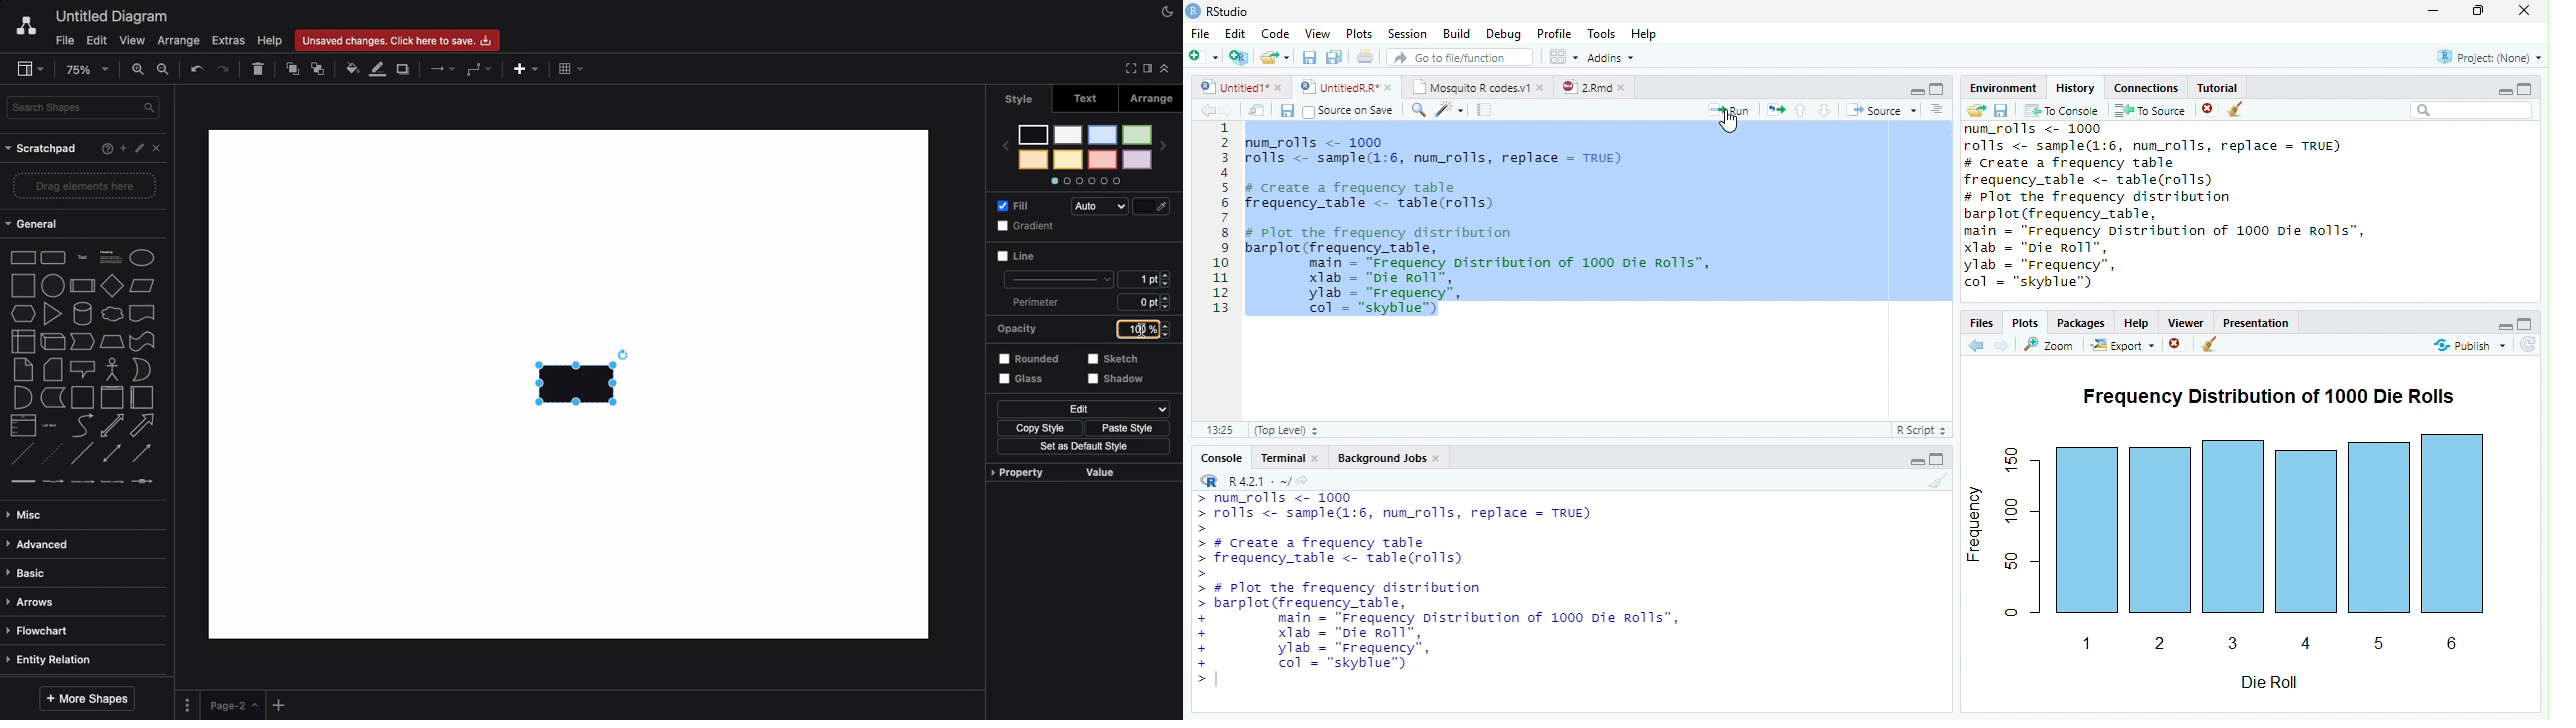 This screenshot has width=2576, height=728. I want to click on Cursor, so click(1138, 335).